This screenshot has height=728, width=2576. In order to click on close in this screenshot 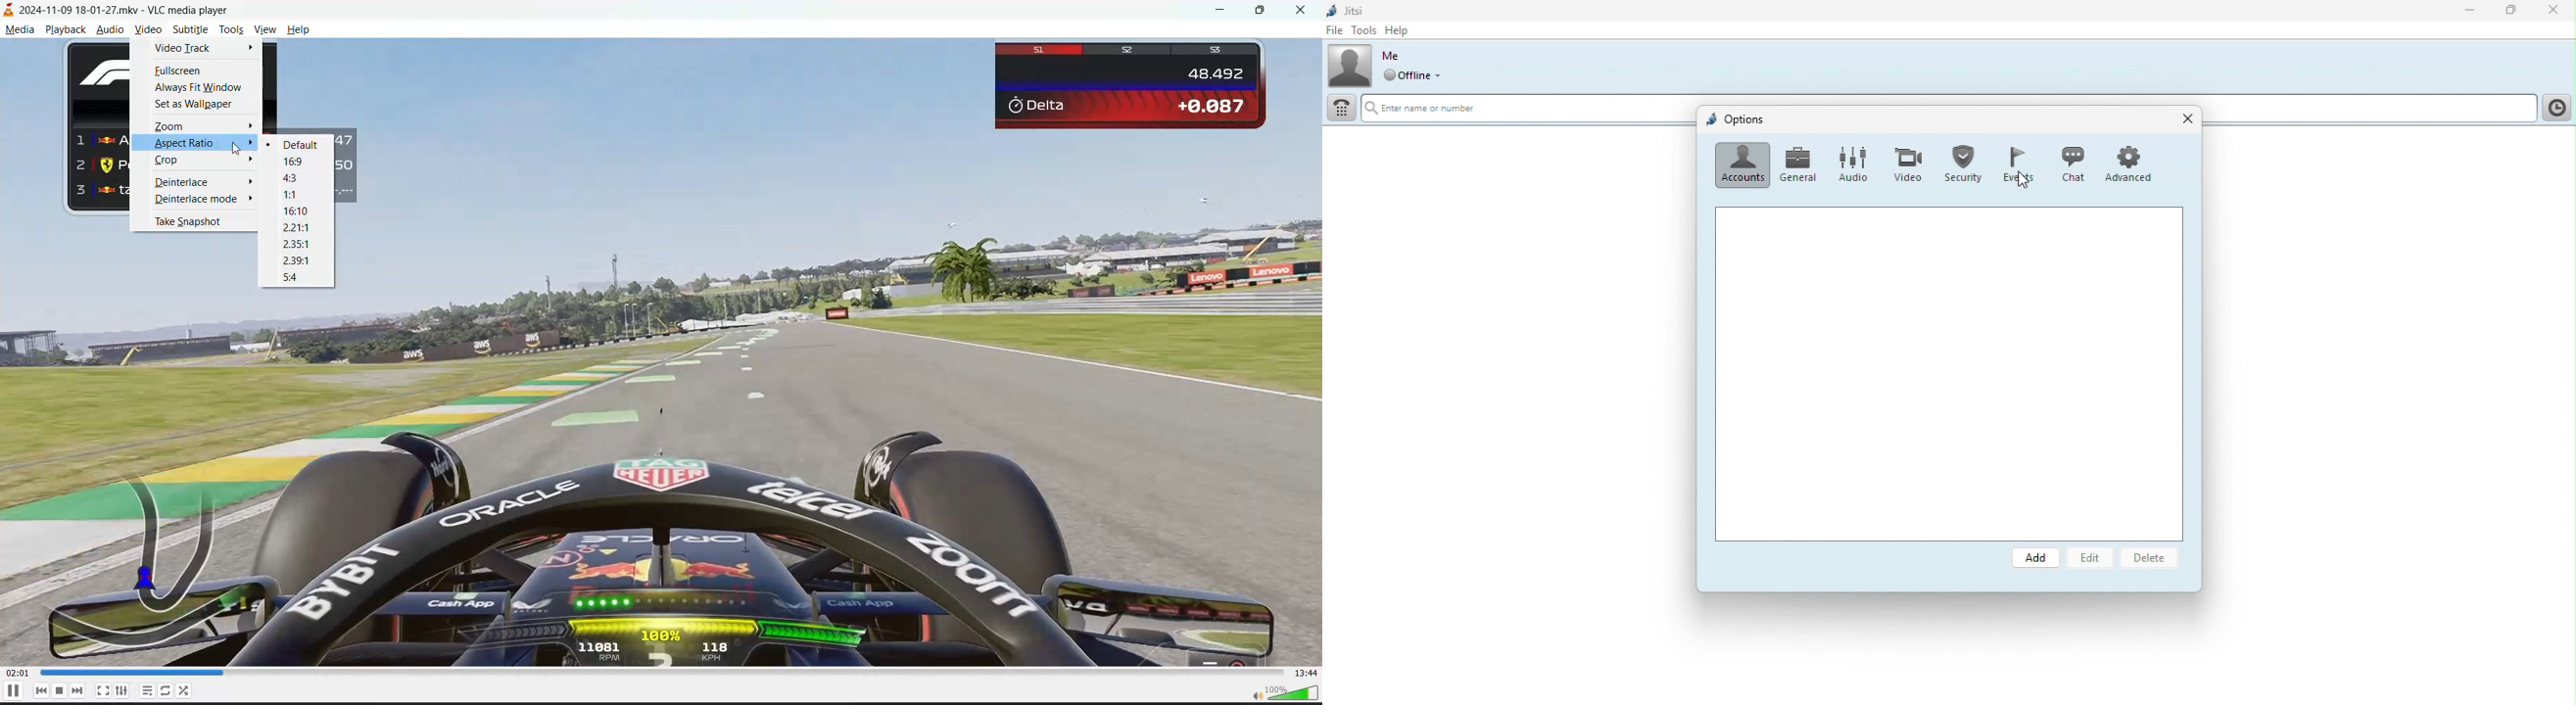, I will do `click(1297, 12)`.